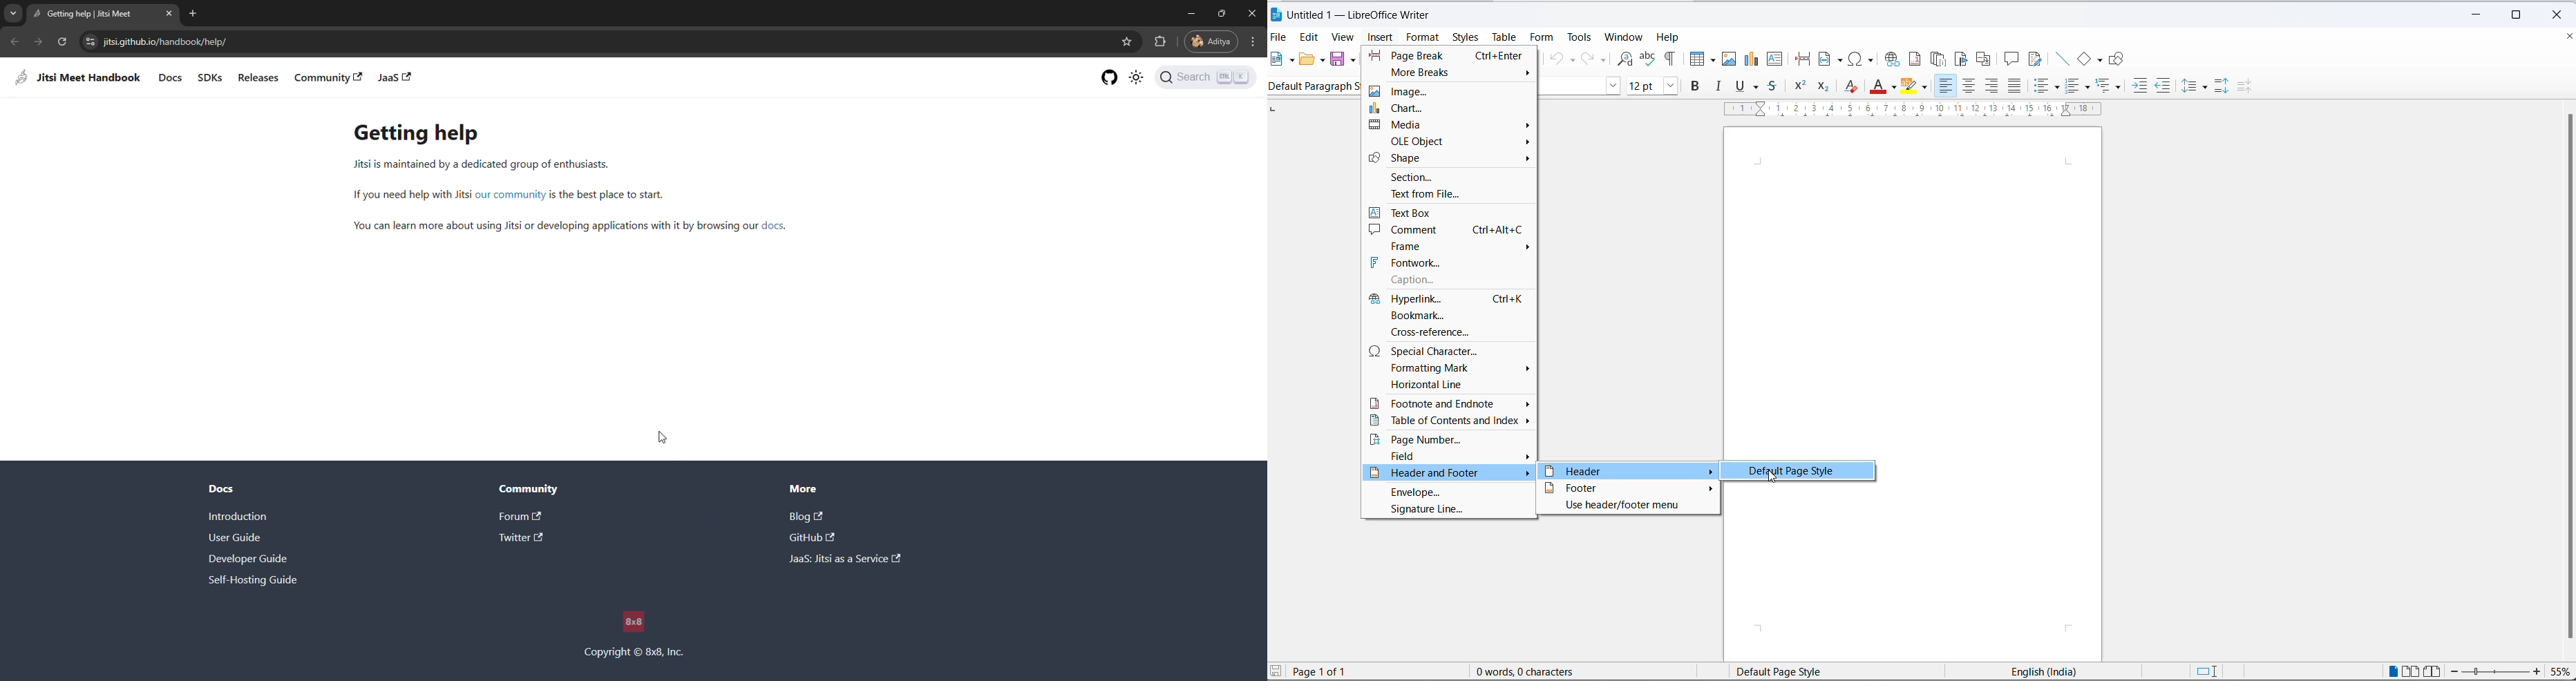 The image size is (2576, 700). Describe the element at coordinates (1318, 59) in the screenshot. I see `open options` at that location.